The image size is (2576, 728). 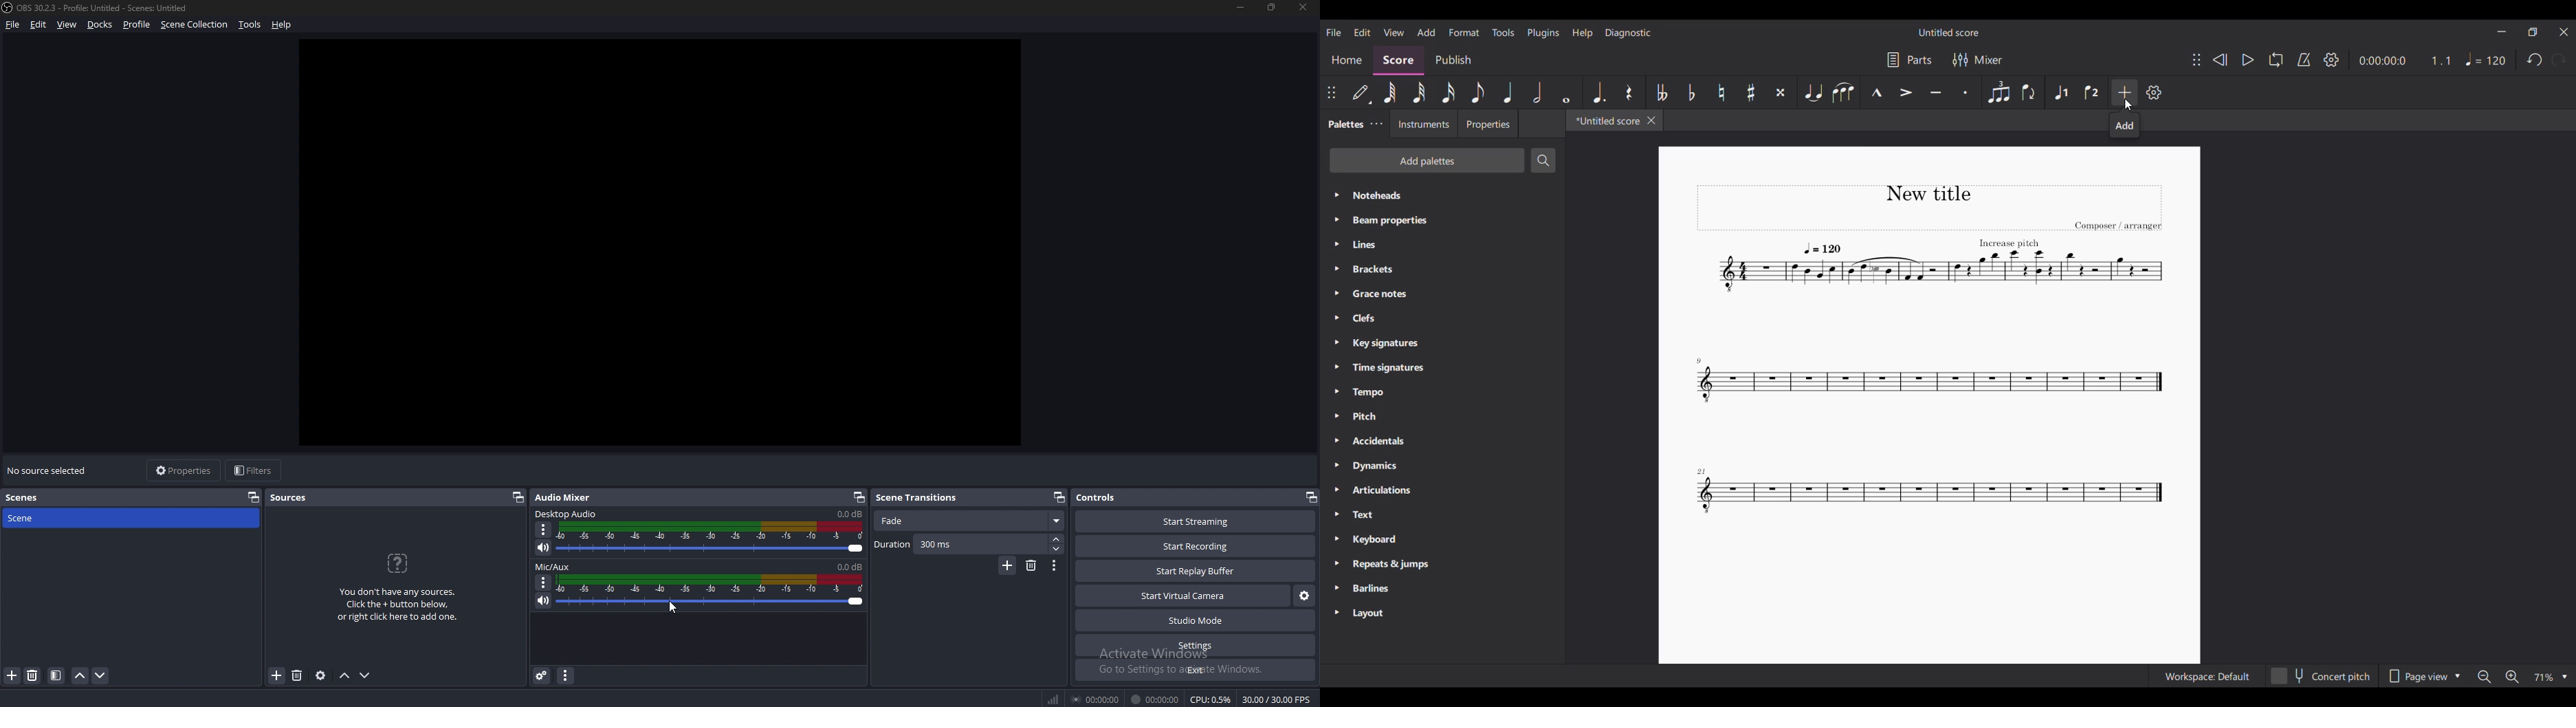 I want to click on Toggle flat, so click(x=1691, y=92).